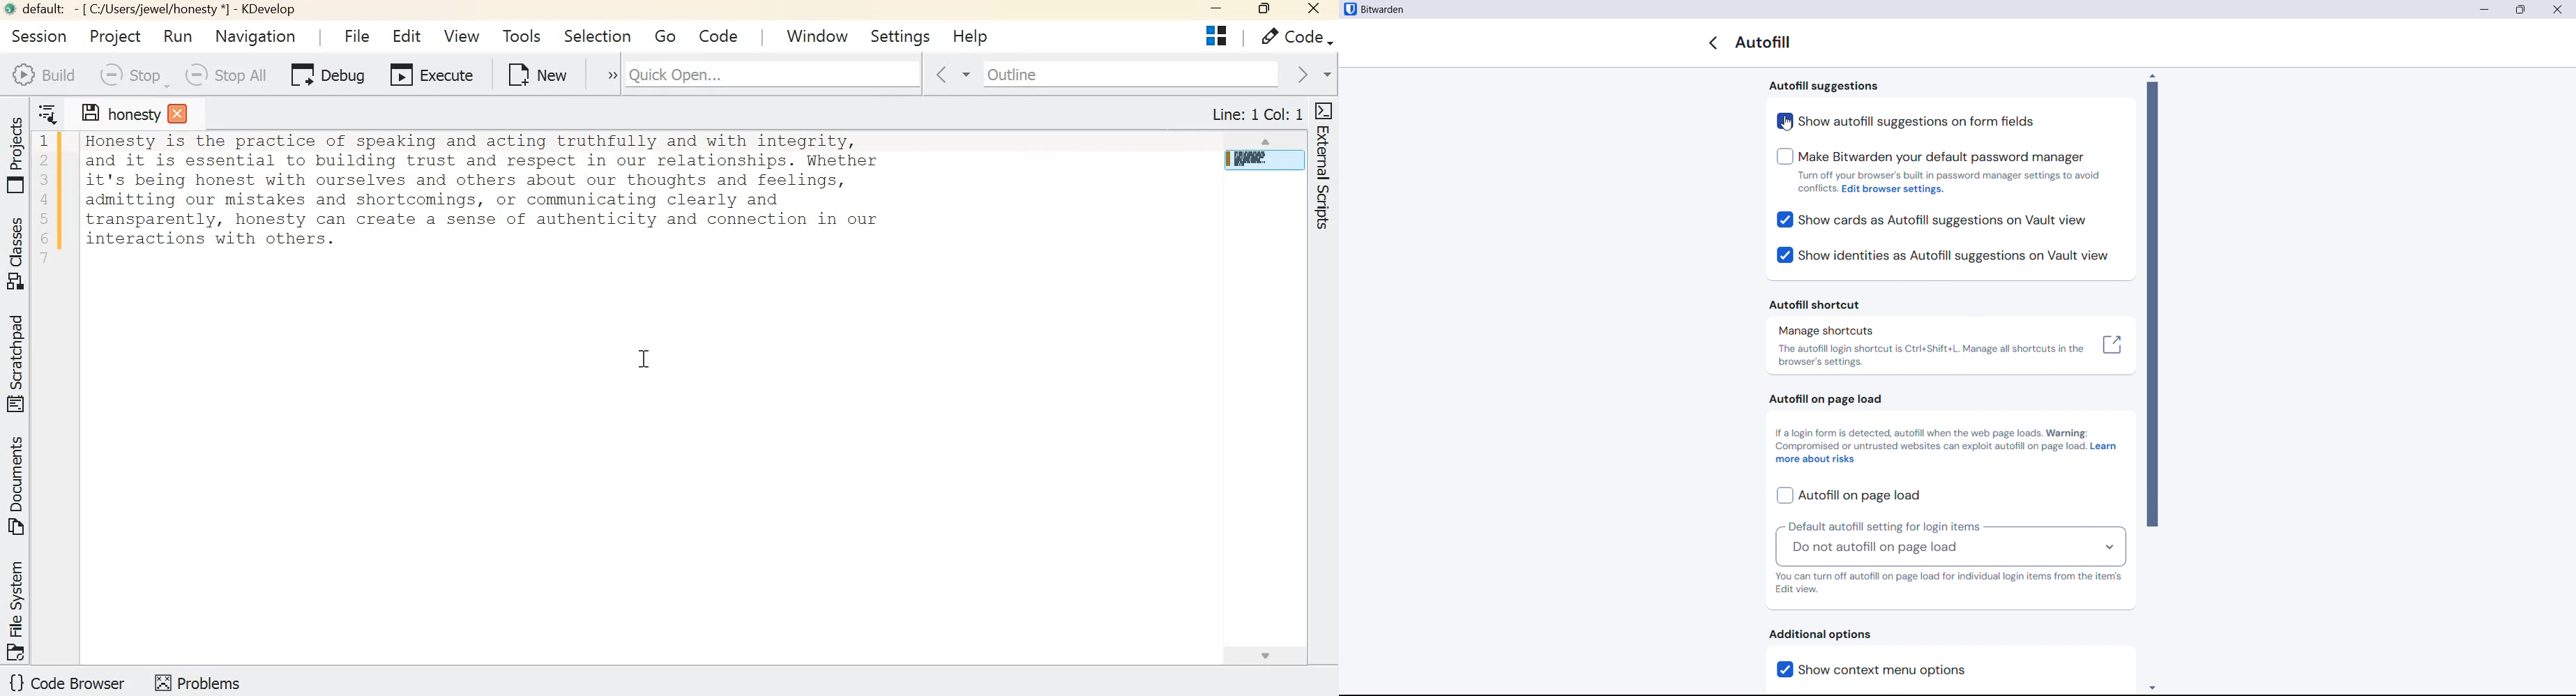 The height and width of the screenshot is (700, 2576). What do you see at coordinates (666, 38) in the screenshot?
I see `Go` at bounding box center [666, 38].